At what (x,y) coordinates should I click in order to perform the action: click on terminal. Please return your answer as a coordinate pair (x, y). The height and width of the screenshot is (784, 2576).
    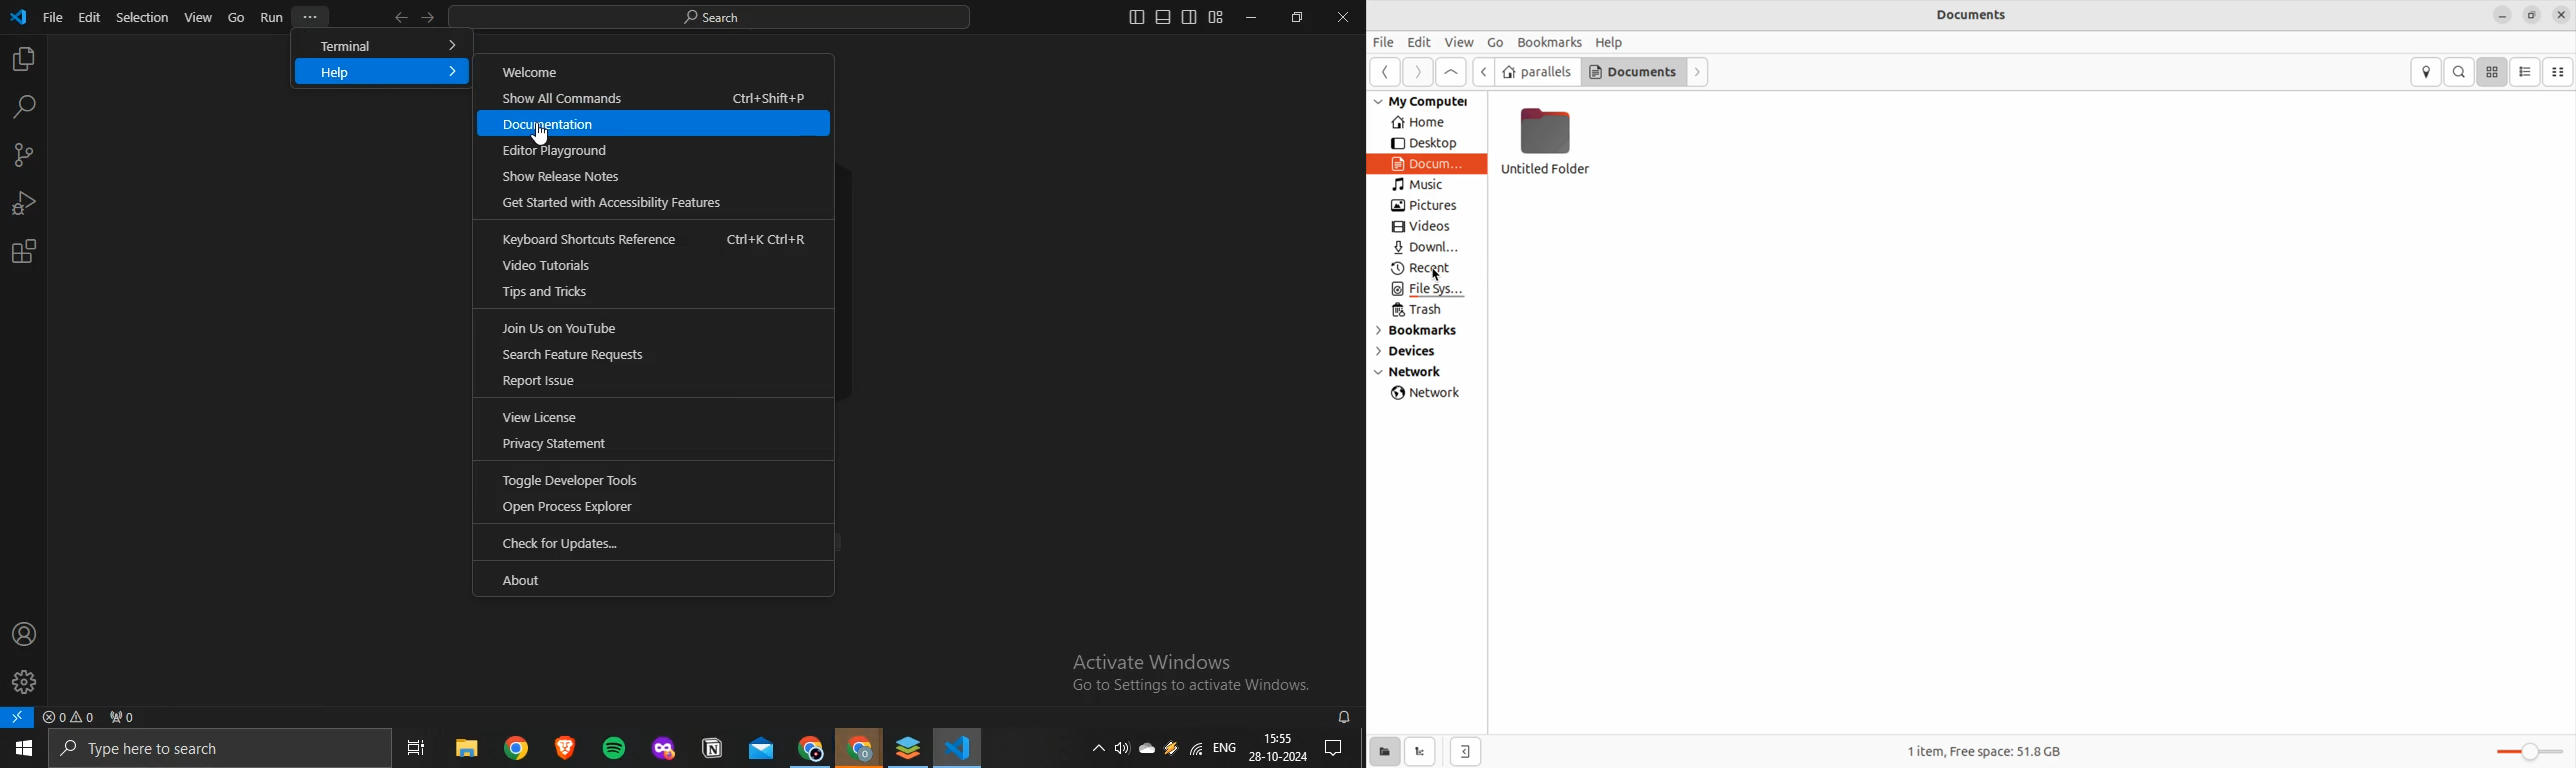
    Looking at the image, I should click on (382, 45).